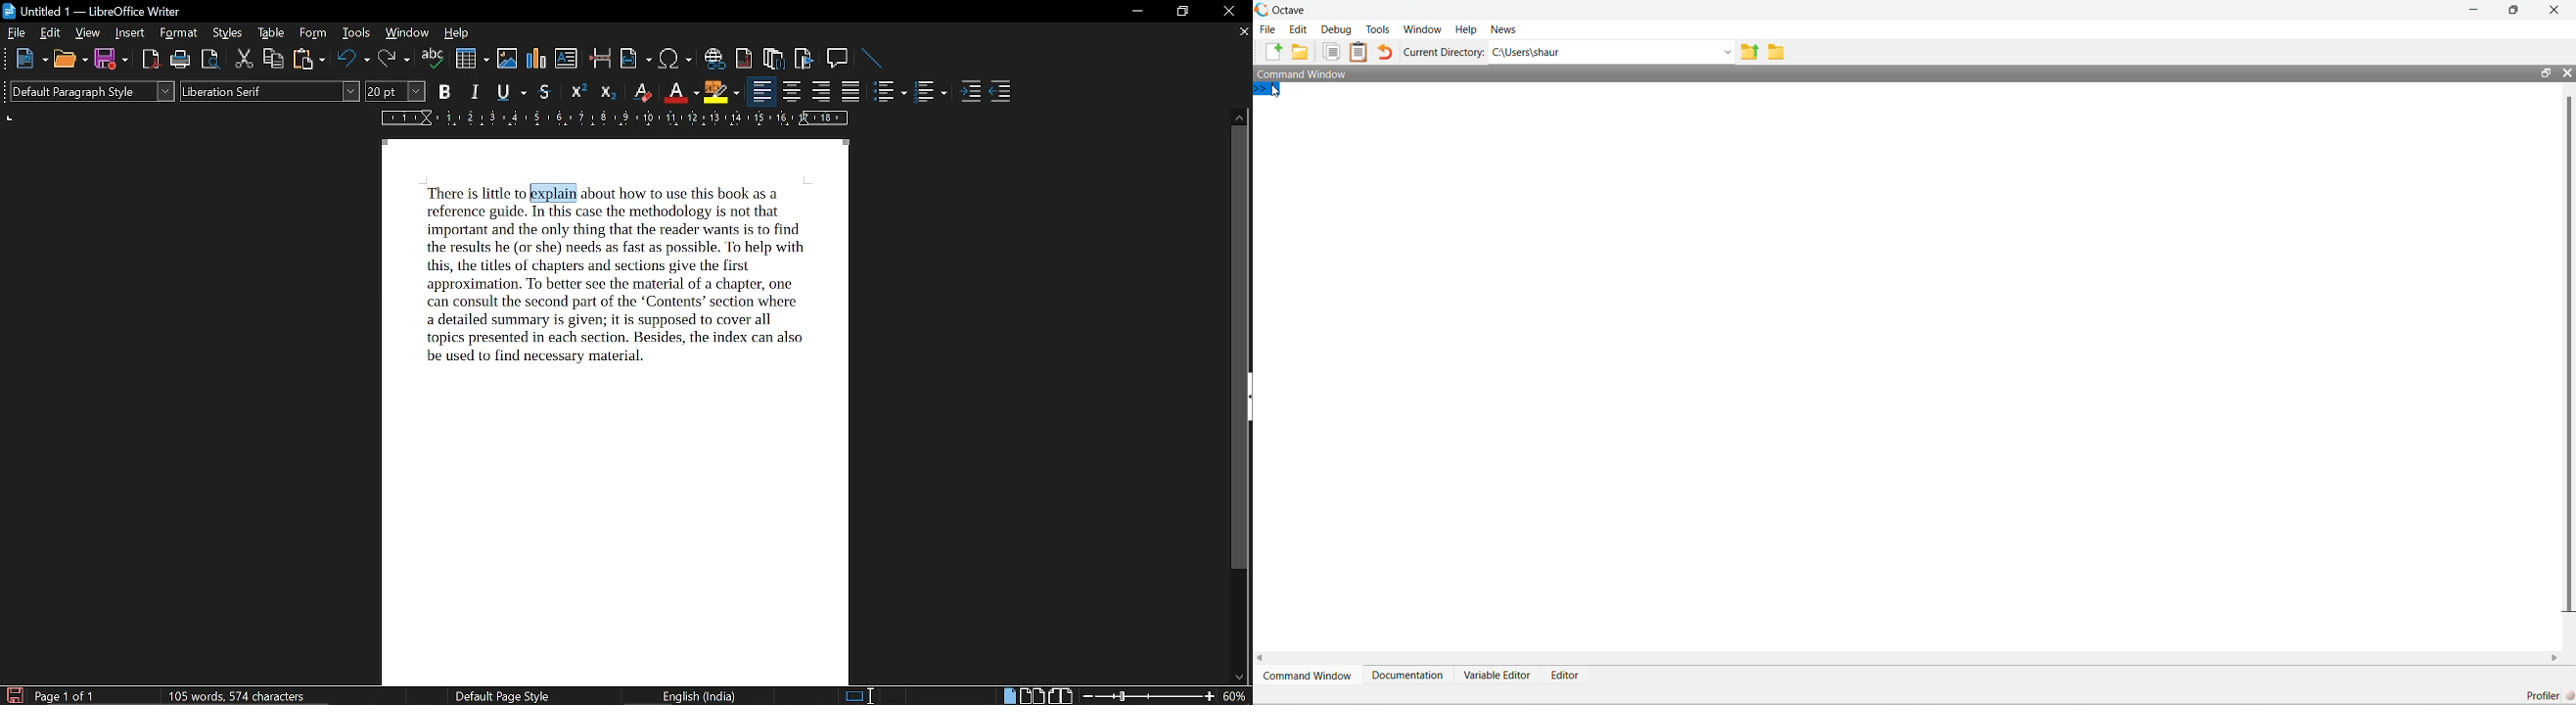  What do you see at coordinates (690, 192) in the screenshot?
I see `` at bounding box center [690, 192].